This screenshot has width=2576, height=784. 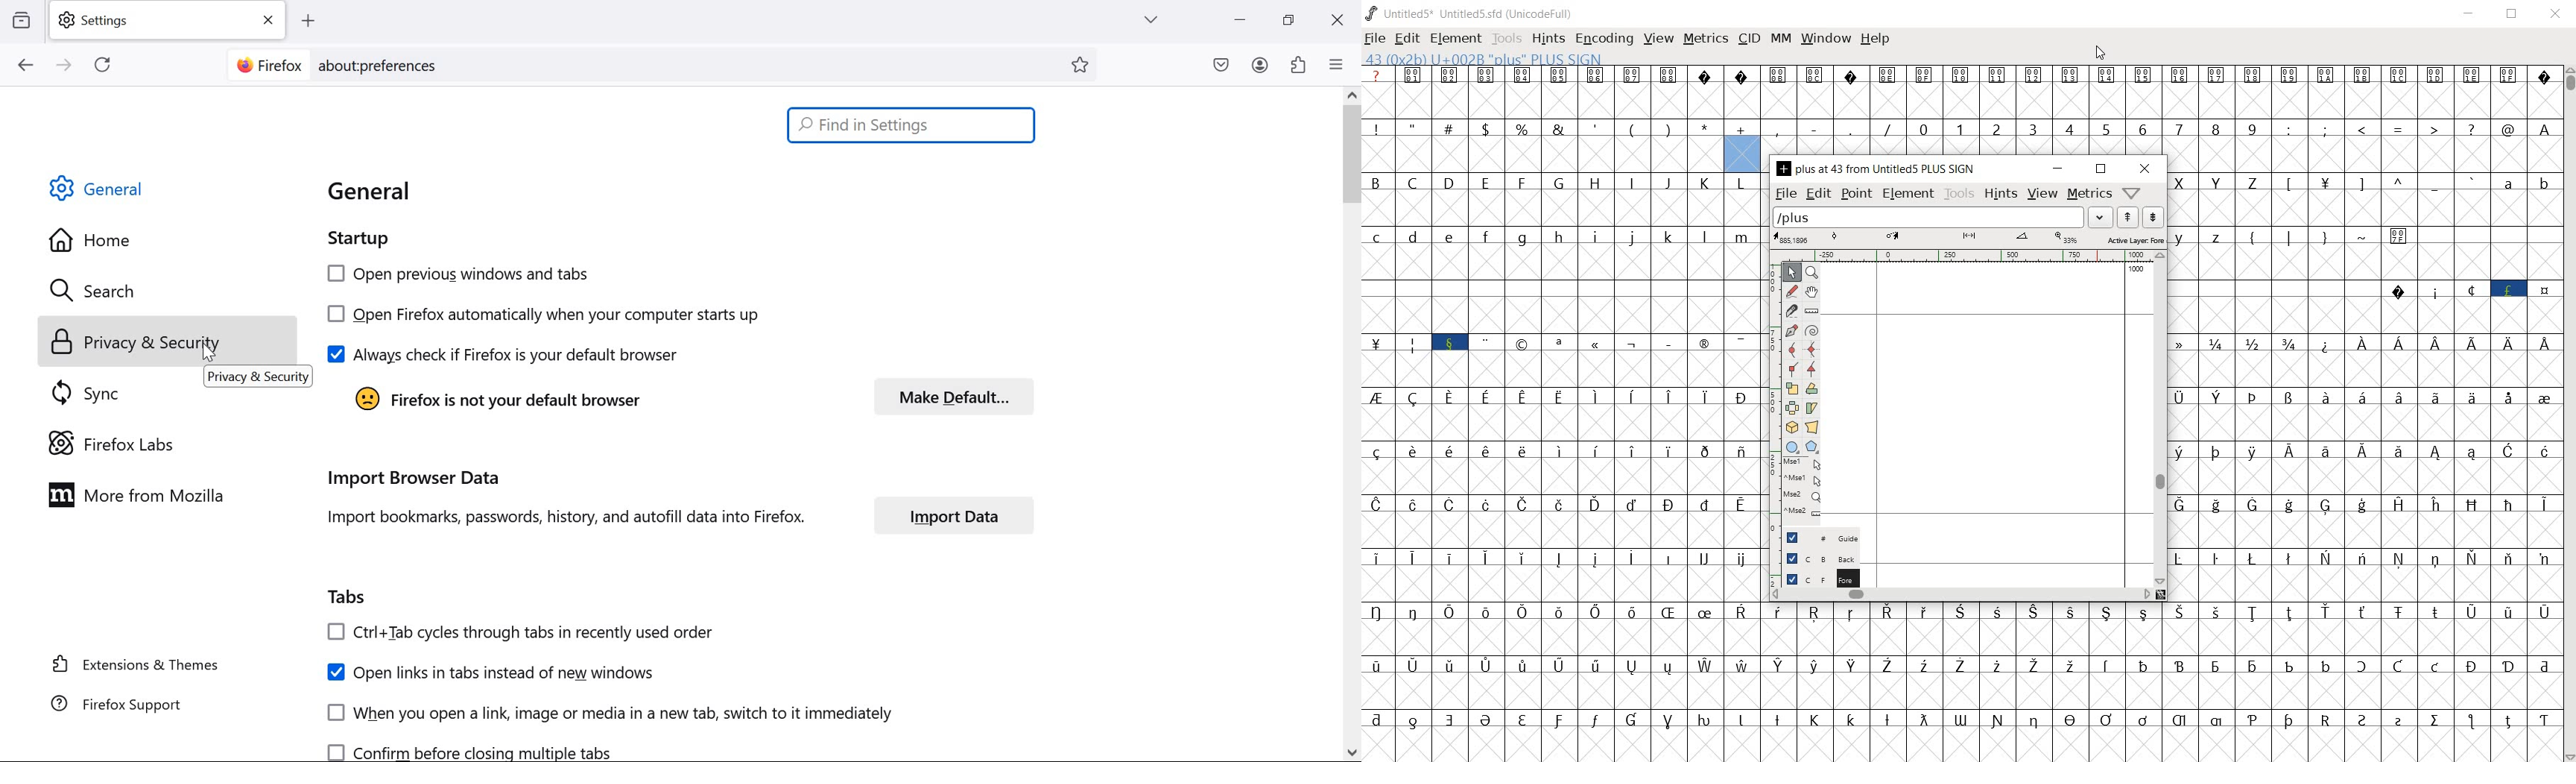 I want to click on Open Firefox automatically when your computer starts up, so click(x=540, y=314).